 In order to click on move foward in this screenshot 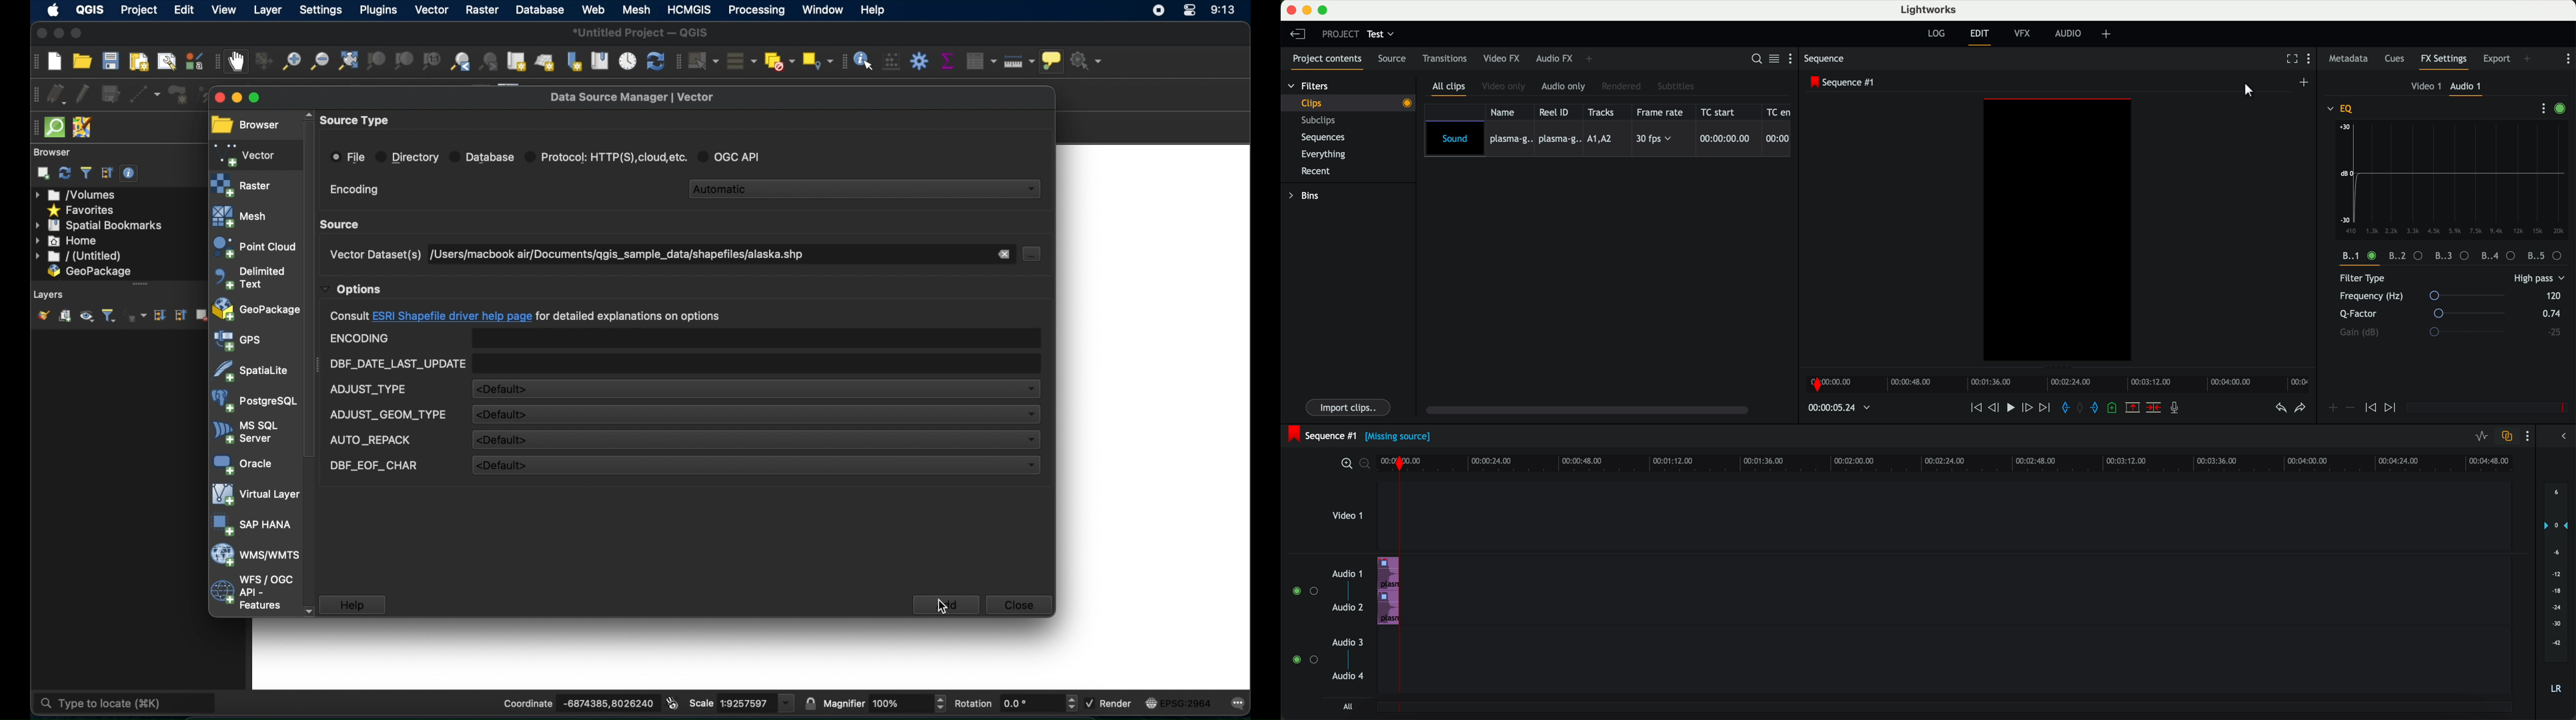, I will do `click(2046, 408)`.